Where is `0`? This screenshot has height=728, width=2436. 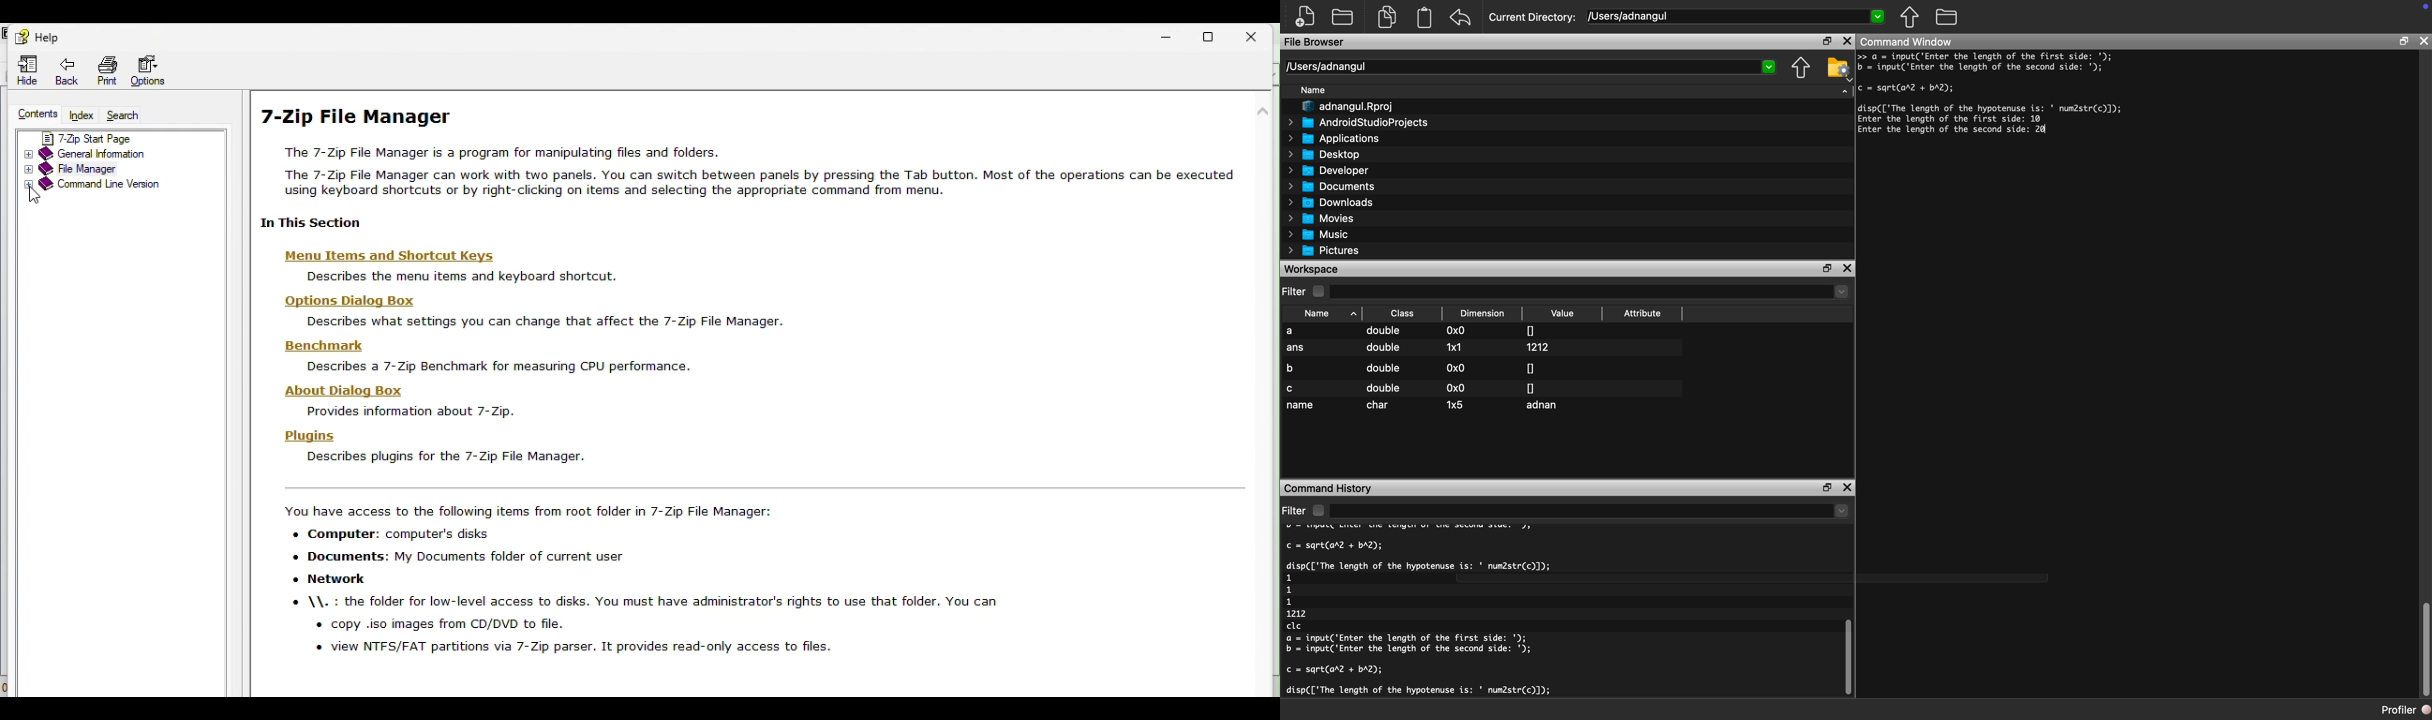 0 is located at coordinates (1531, 330).